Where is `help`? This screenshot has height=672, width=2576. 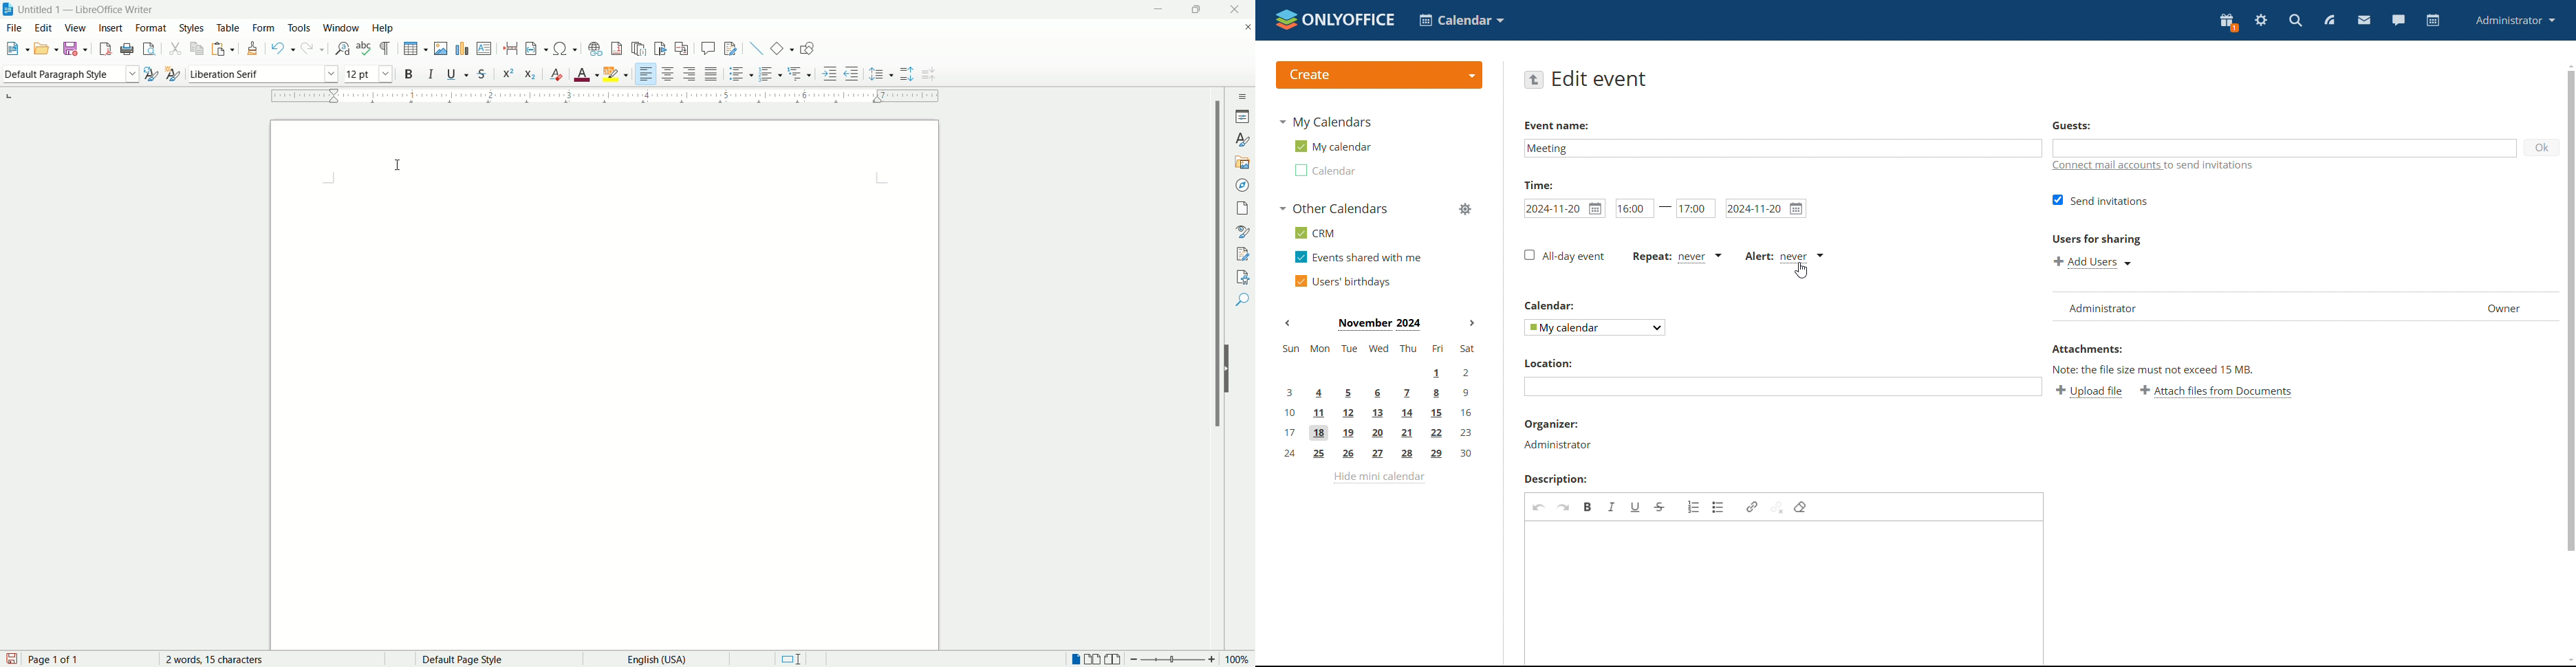
help is located at coordinates (384, 29).